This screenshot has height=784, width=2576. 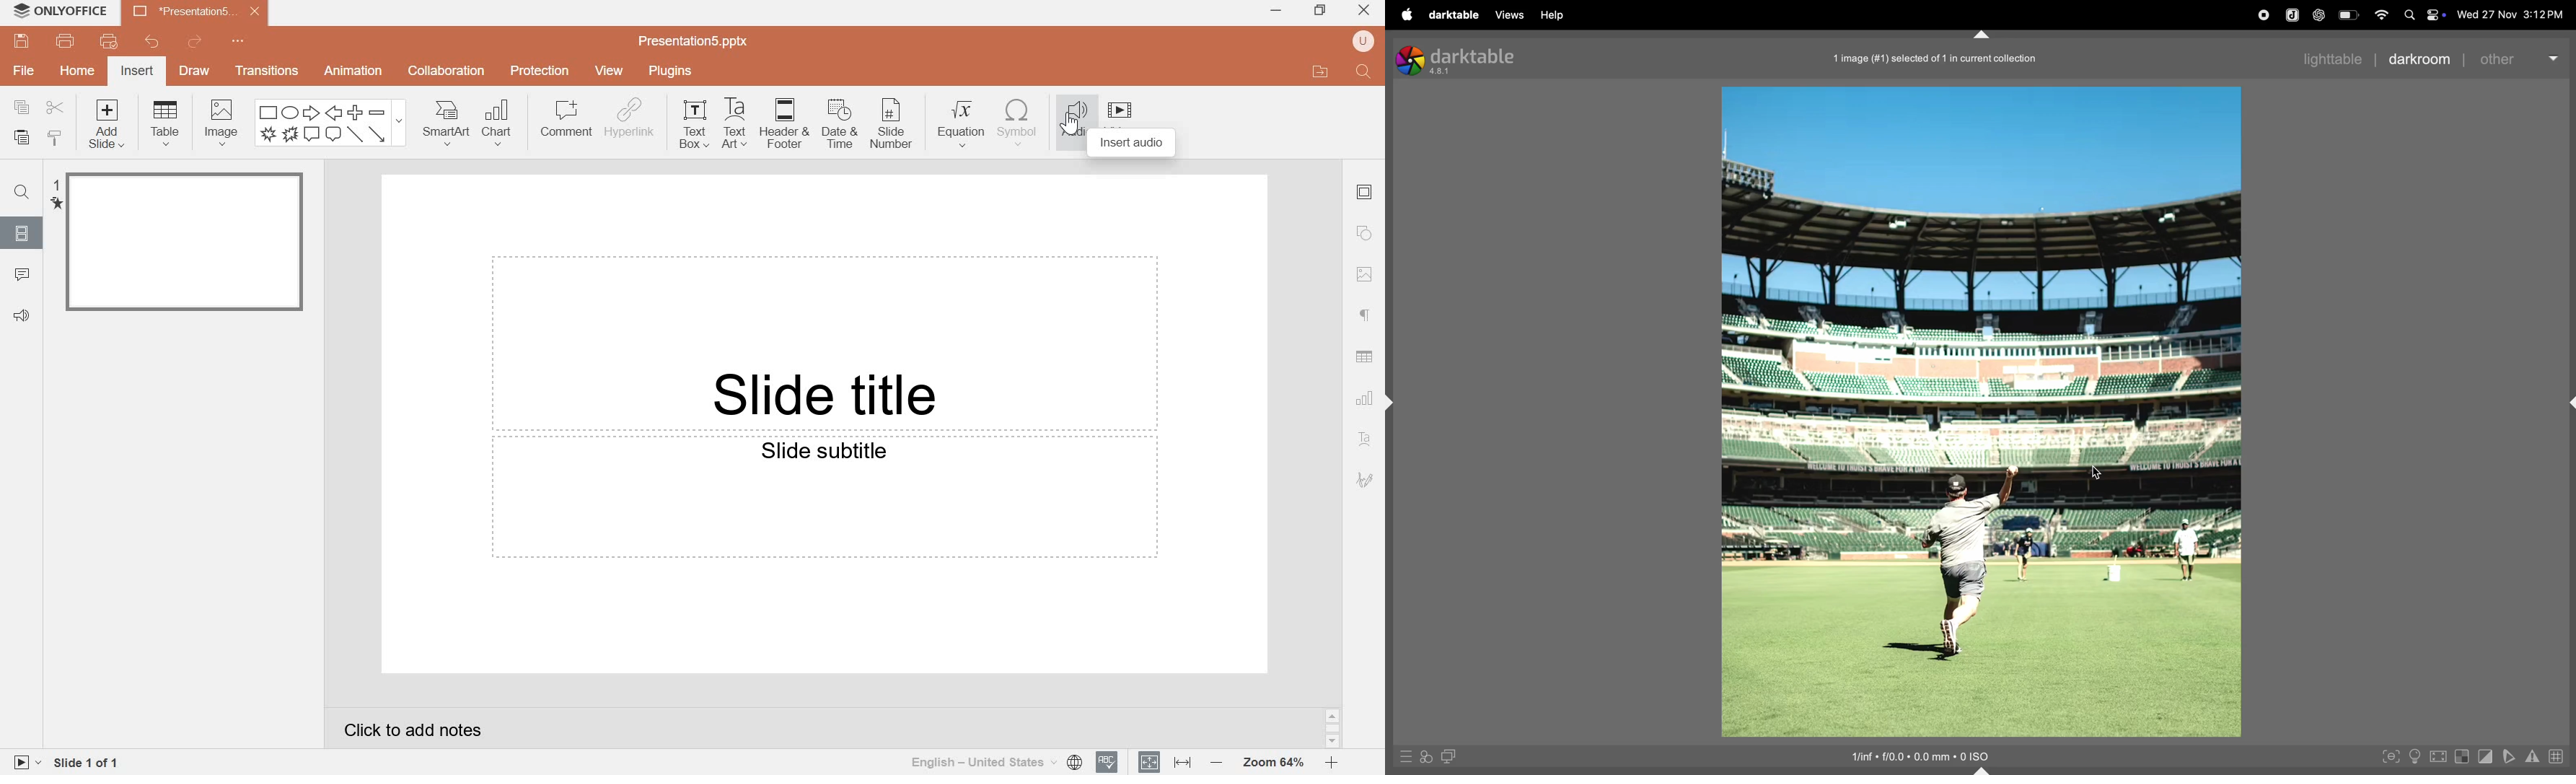 What do you see at coordinates (185, 243) in the screenshot?
I see `Slide transition - Fade` at bounding box center [185, 243].